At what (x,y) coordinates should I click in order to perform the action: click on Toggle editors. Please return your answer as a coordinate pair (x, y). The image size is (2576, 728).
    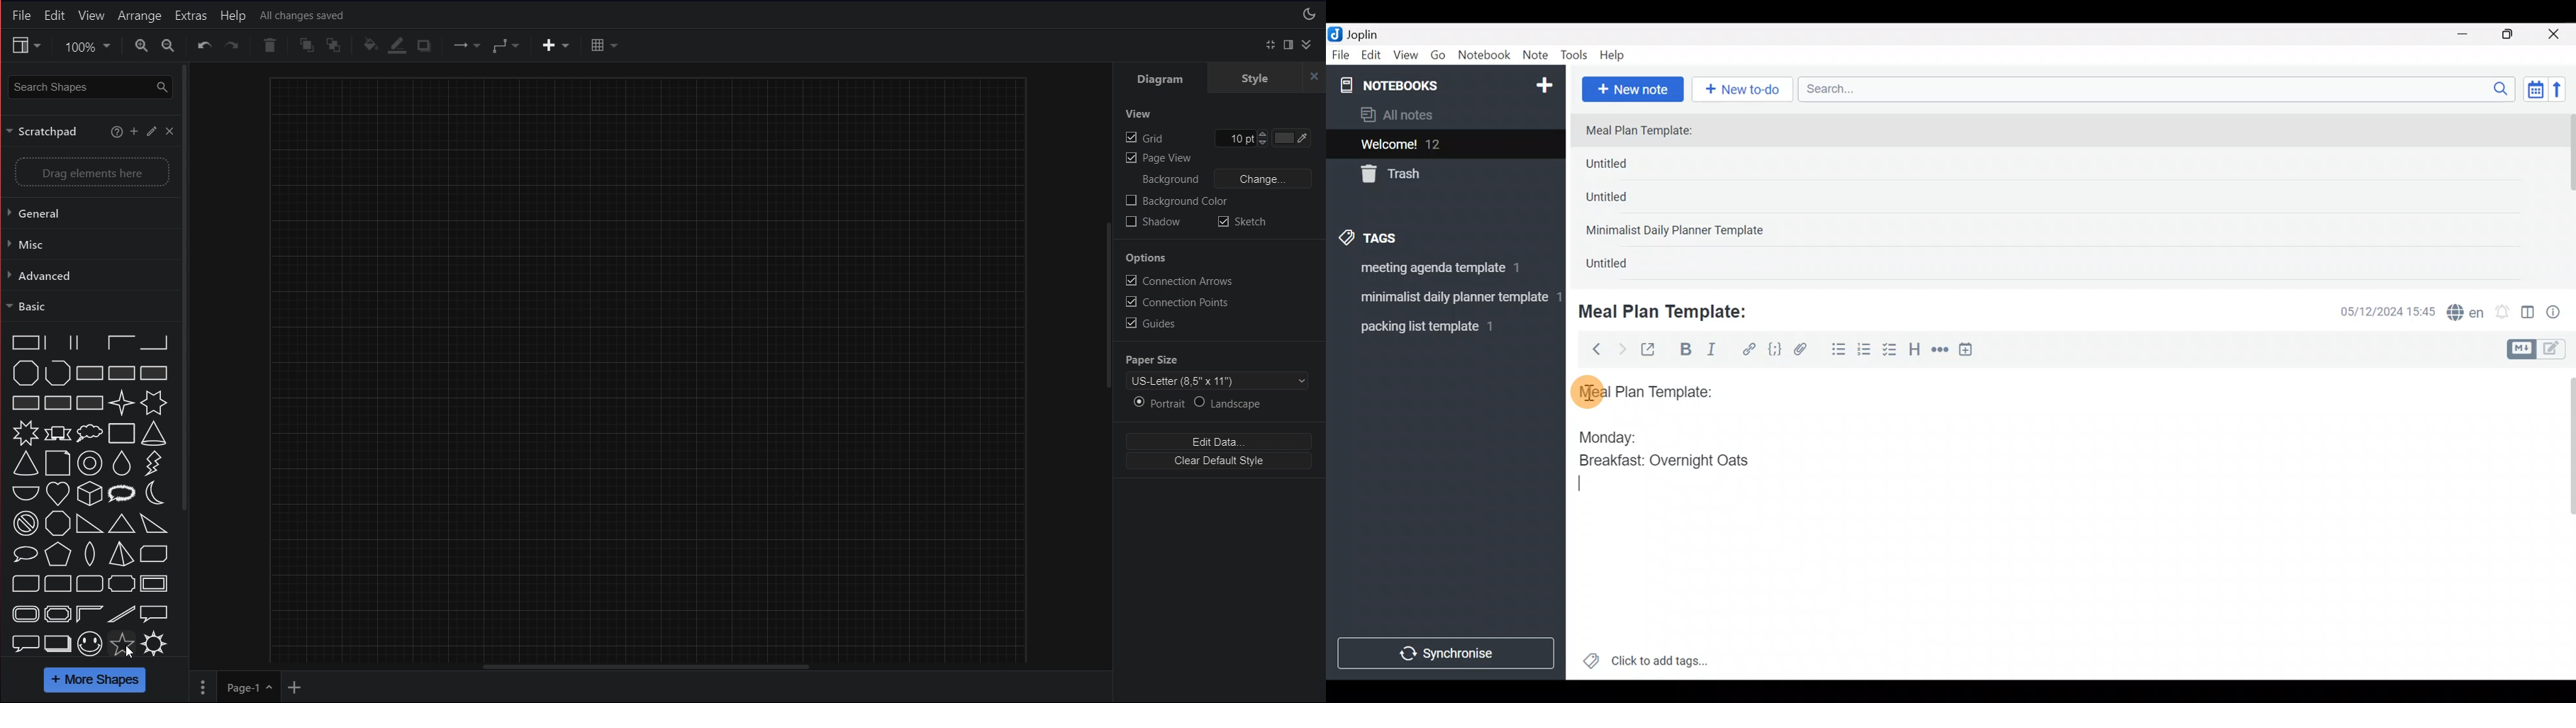
    Looking at the image, I should click on (2540, 348).